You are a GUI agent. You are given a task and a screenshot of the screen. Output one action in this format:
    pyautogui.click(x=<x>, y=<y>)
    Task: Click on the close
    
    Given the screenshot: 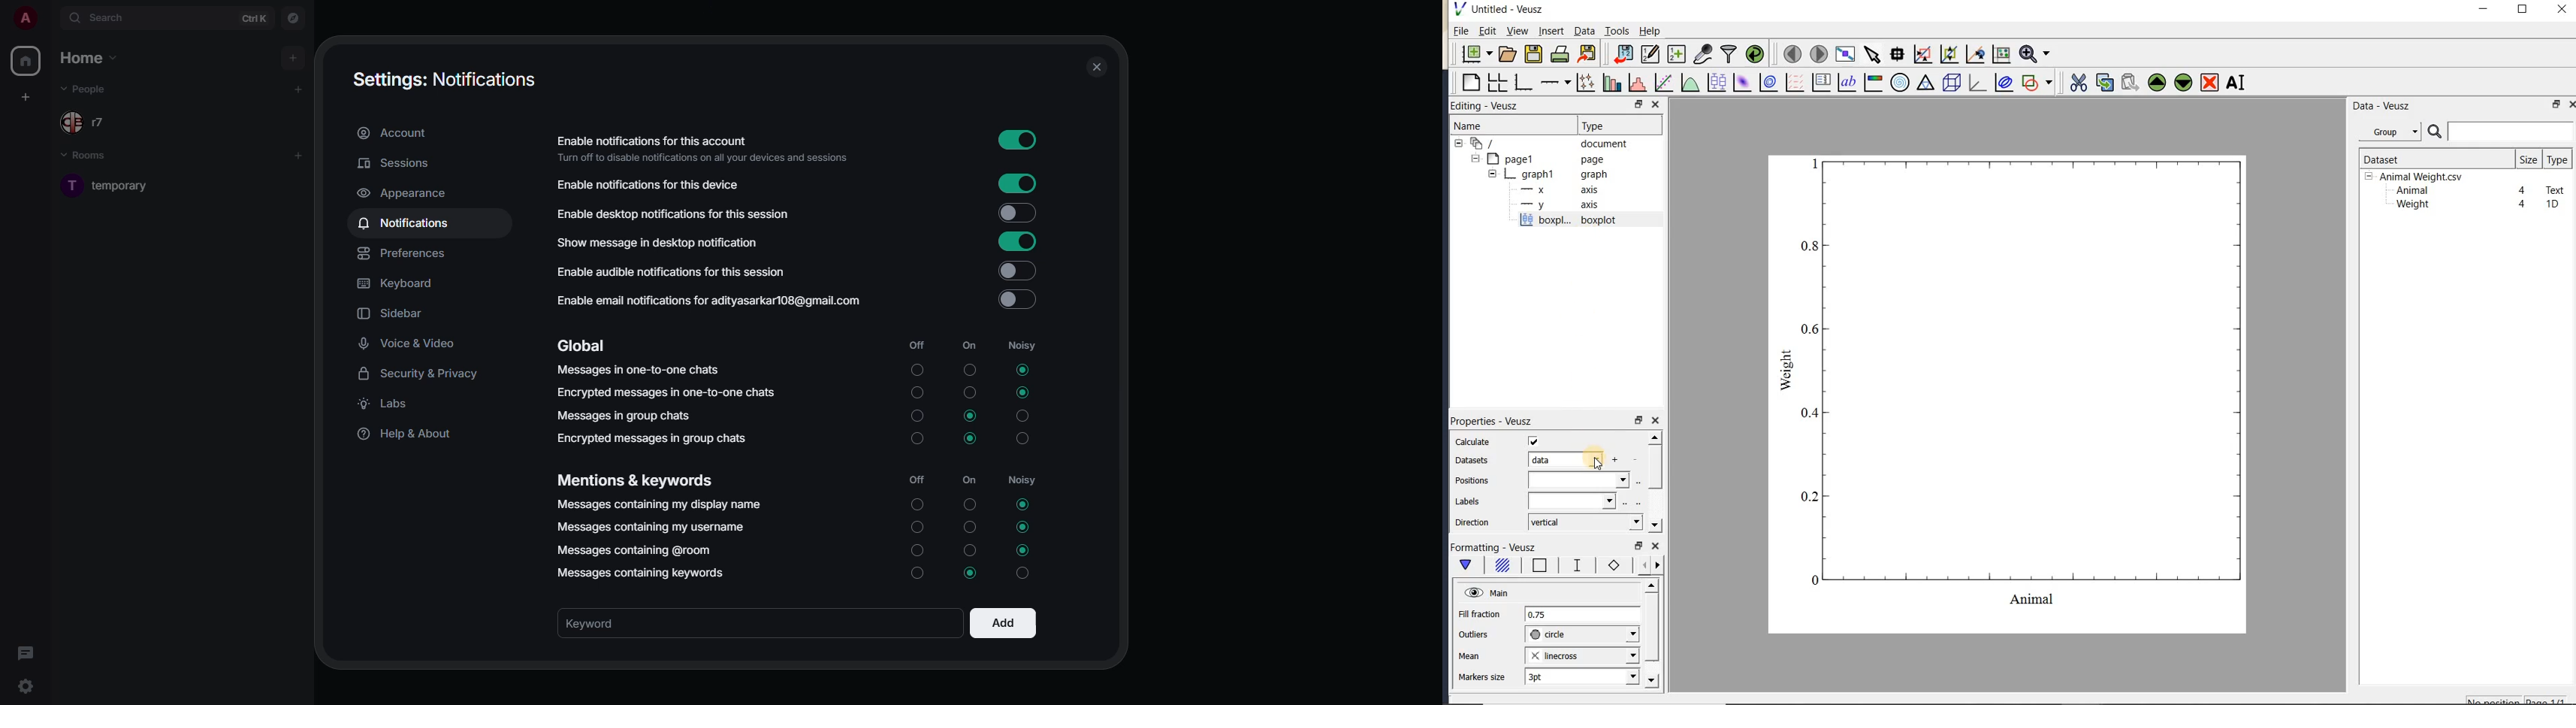 What is the action you would take?
    pyautogui.click(x=1095, y=69)
    